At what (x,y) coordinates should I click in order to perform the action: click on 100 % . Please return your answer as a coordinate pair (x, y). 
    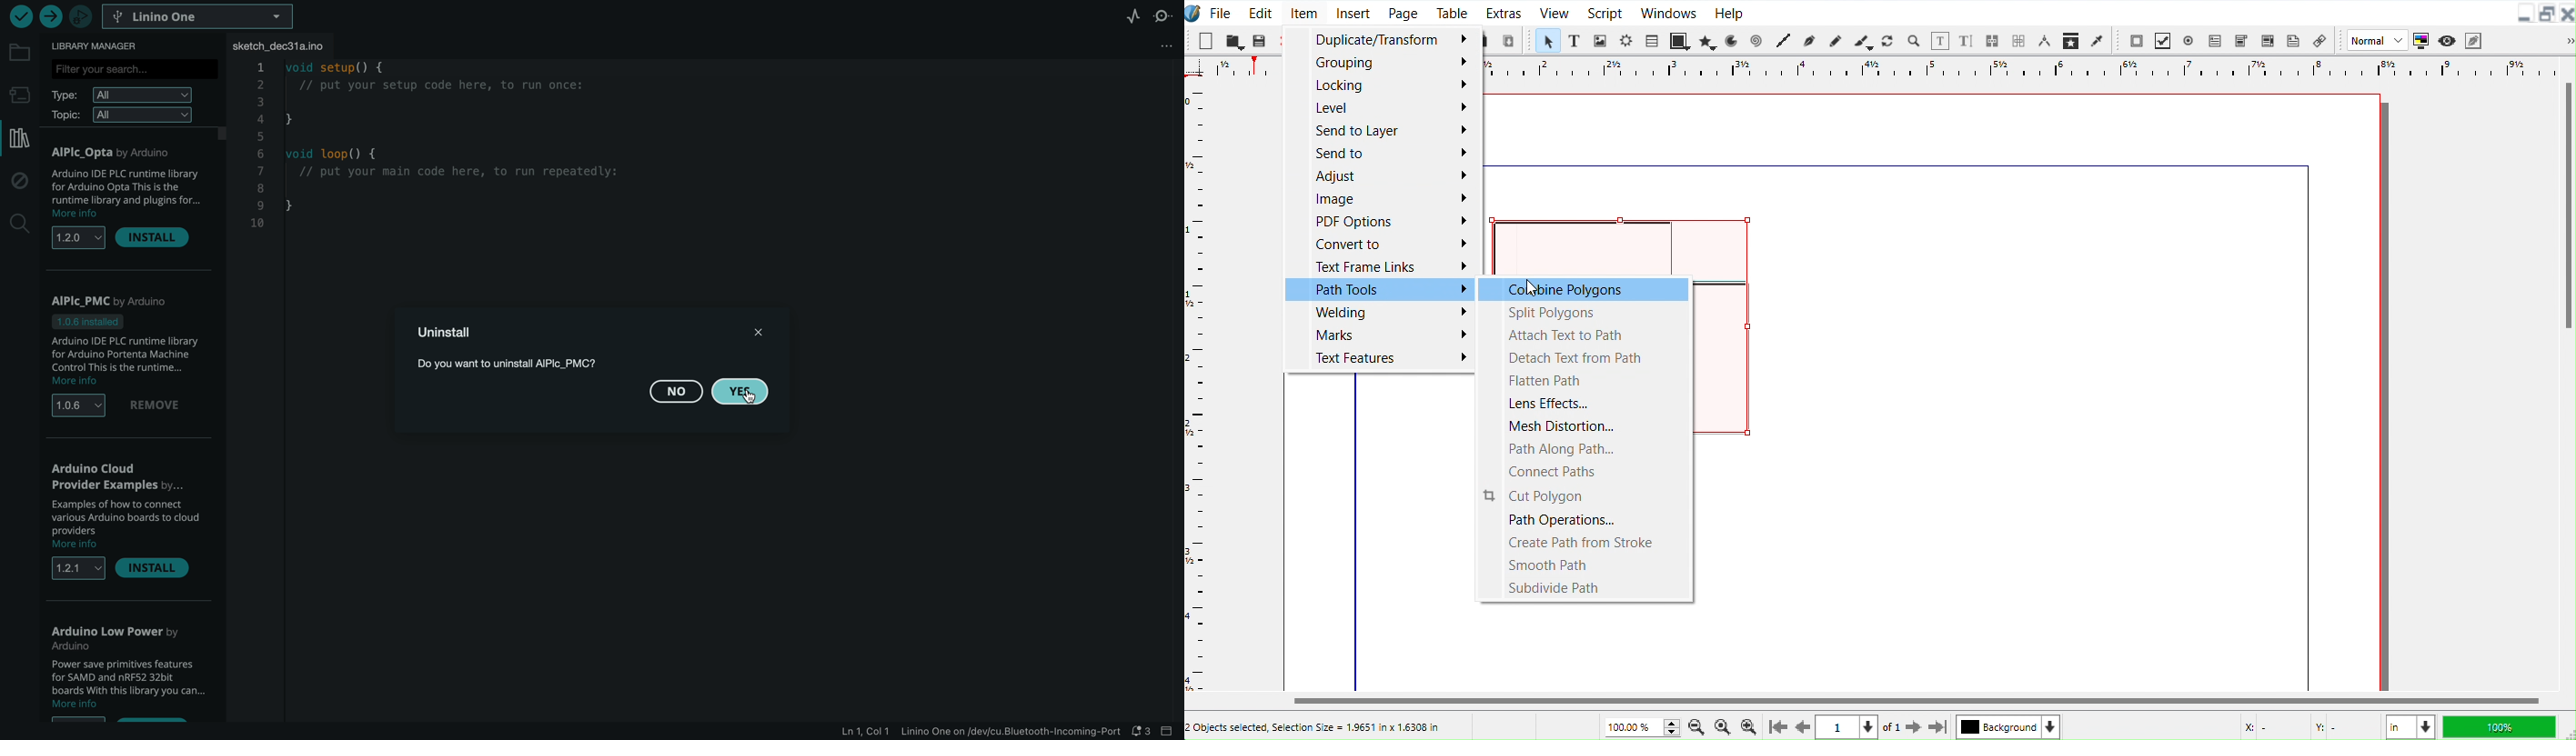
    Looking at the image, I should click on (2502, 726).